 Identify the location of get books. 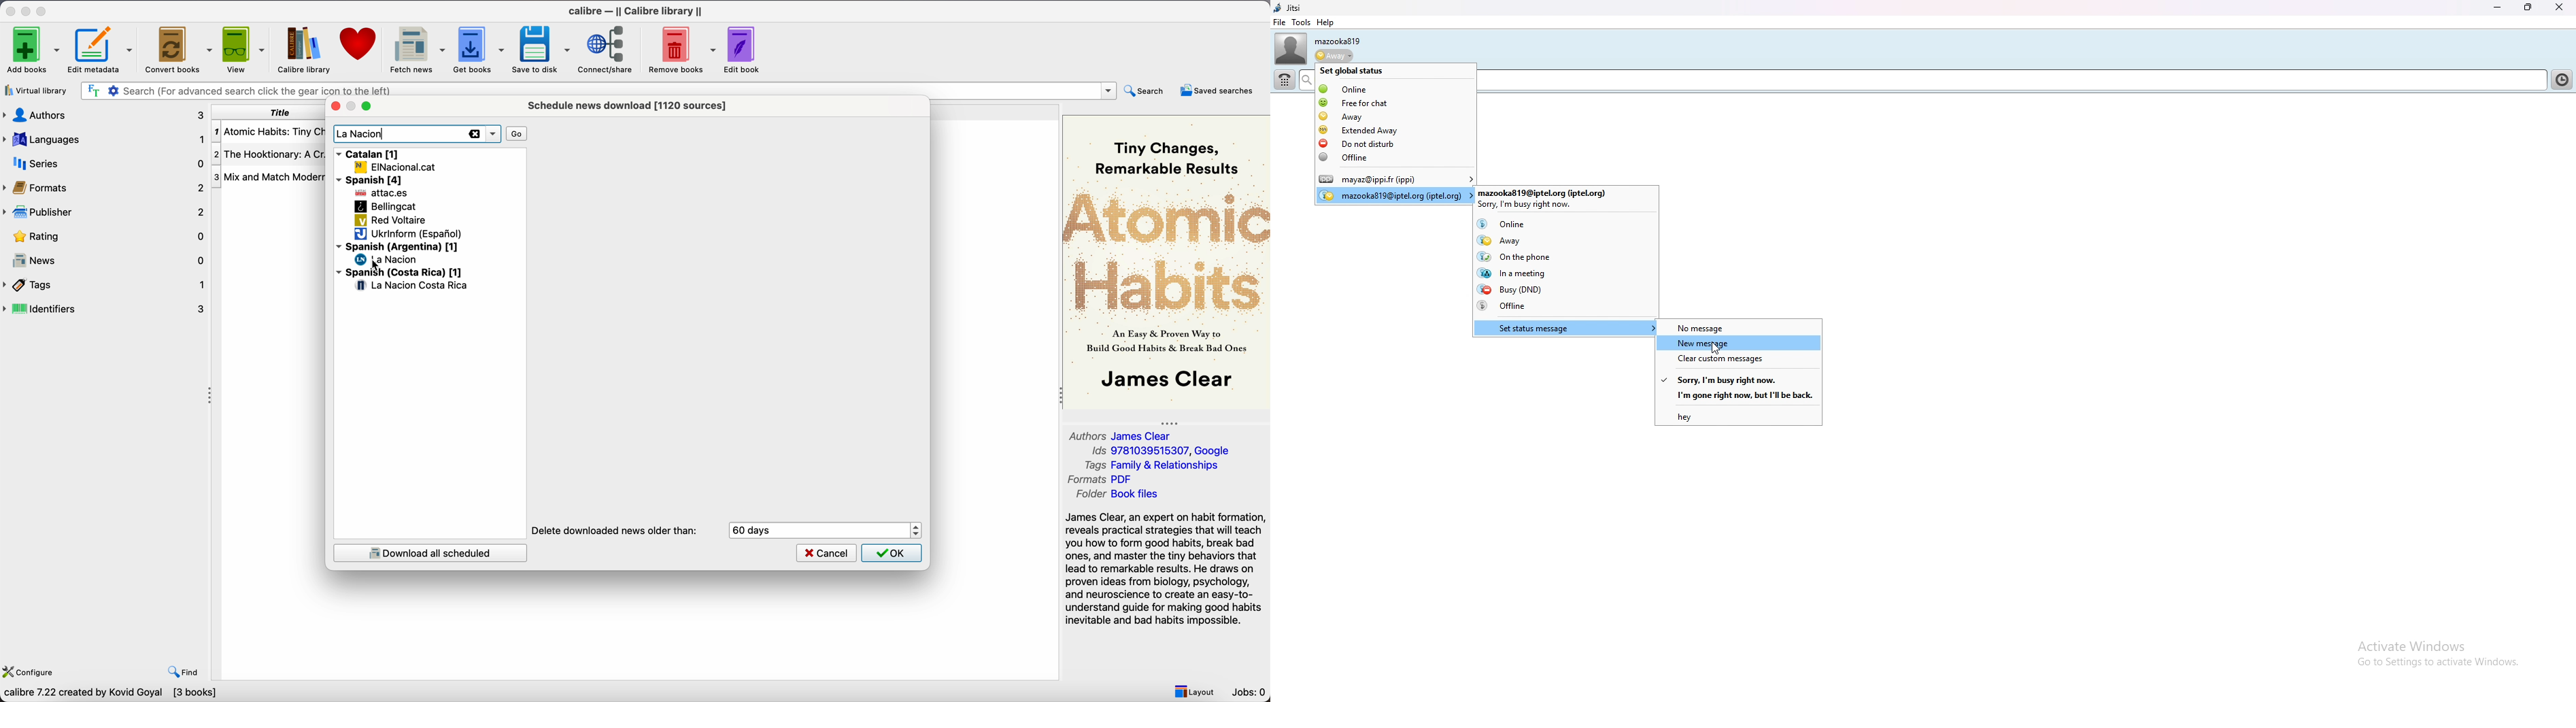
(479, 50).